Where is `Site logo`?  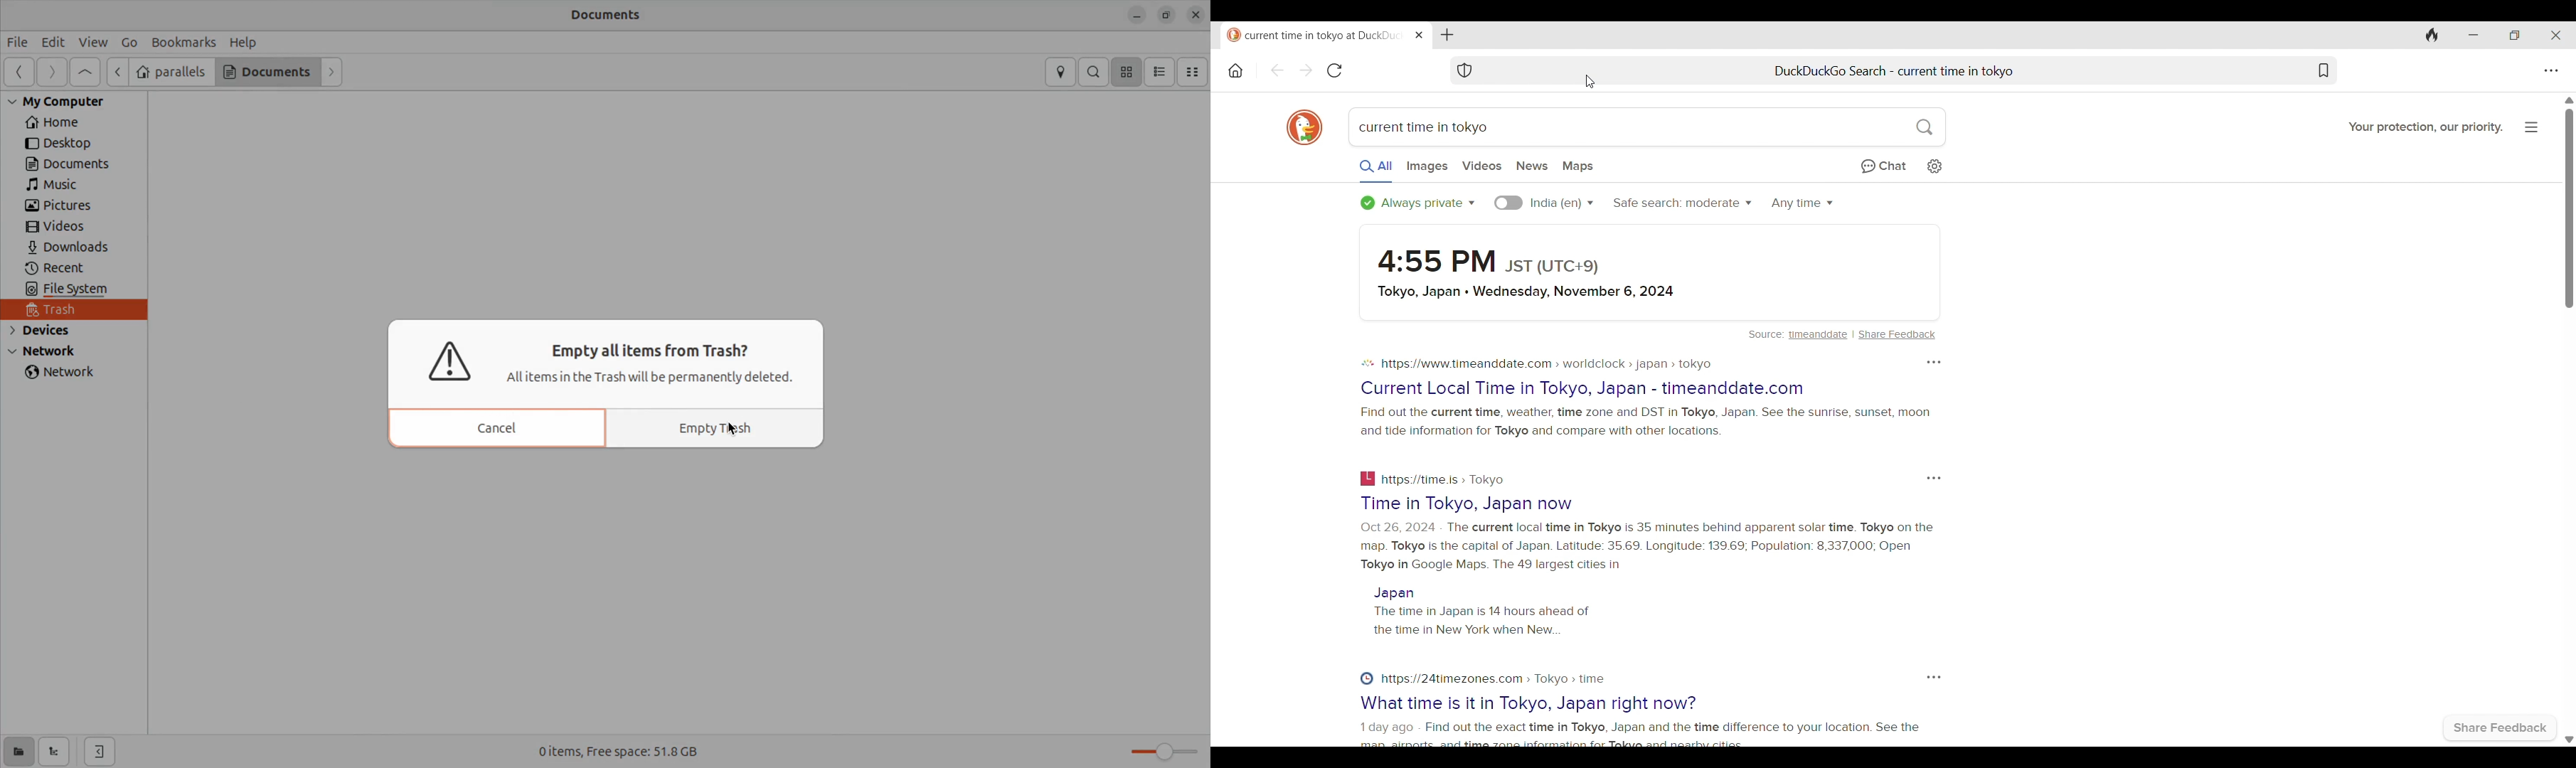 Site logo is located at coordinates (1369, 479).